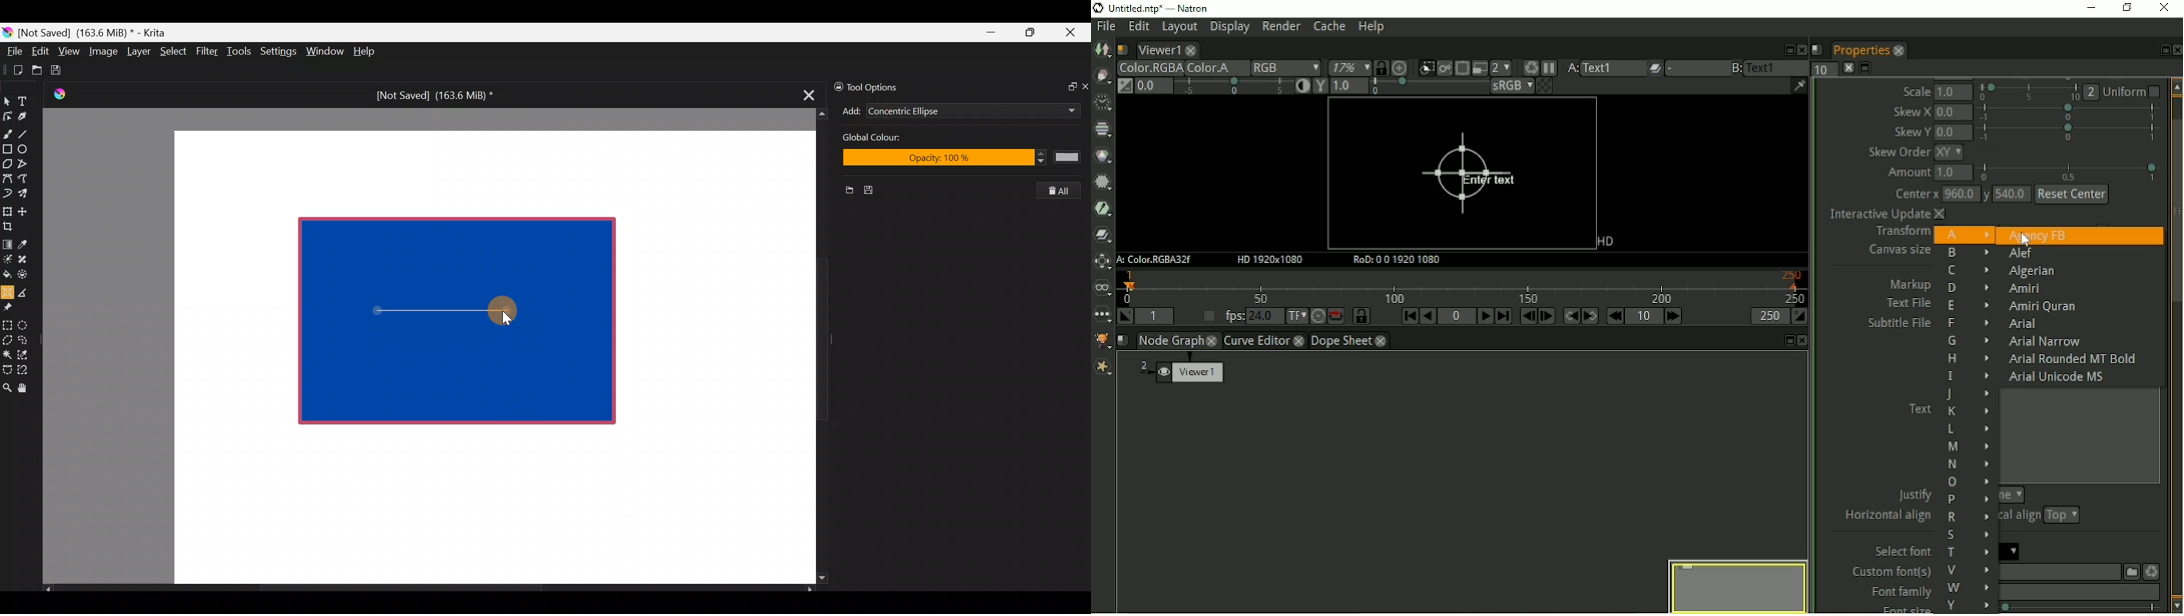 This screenshot has width=2184, height=616. Describe the element at coordinates (11, 226) in the screenshot. I see `Crop the image to an area` at that location.